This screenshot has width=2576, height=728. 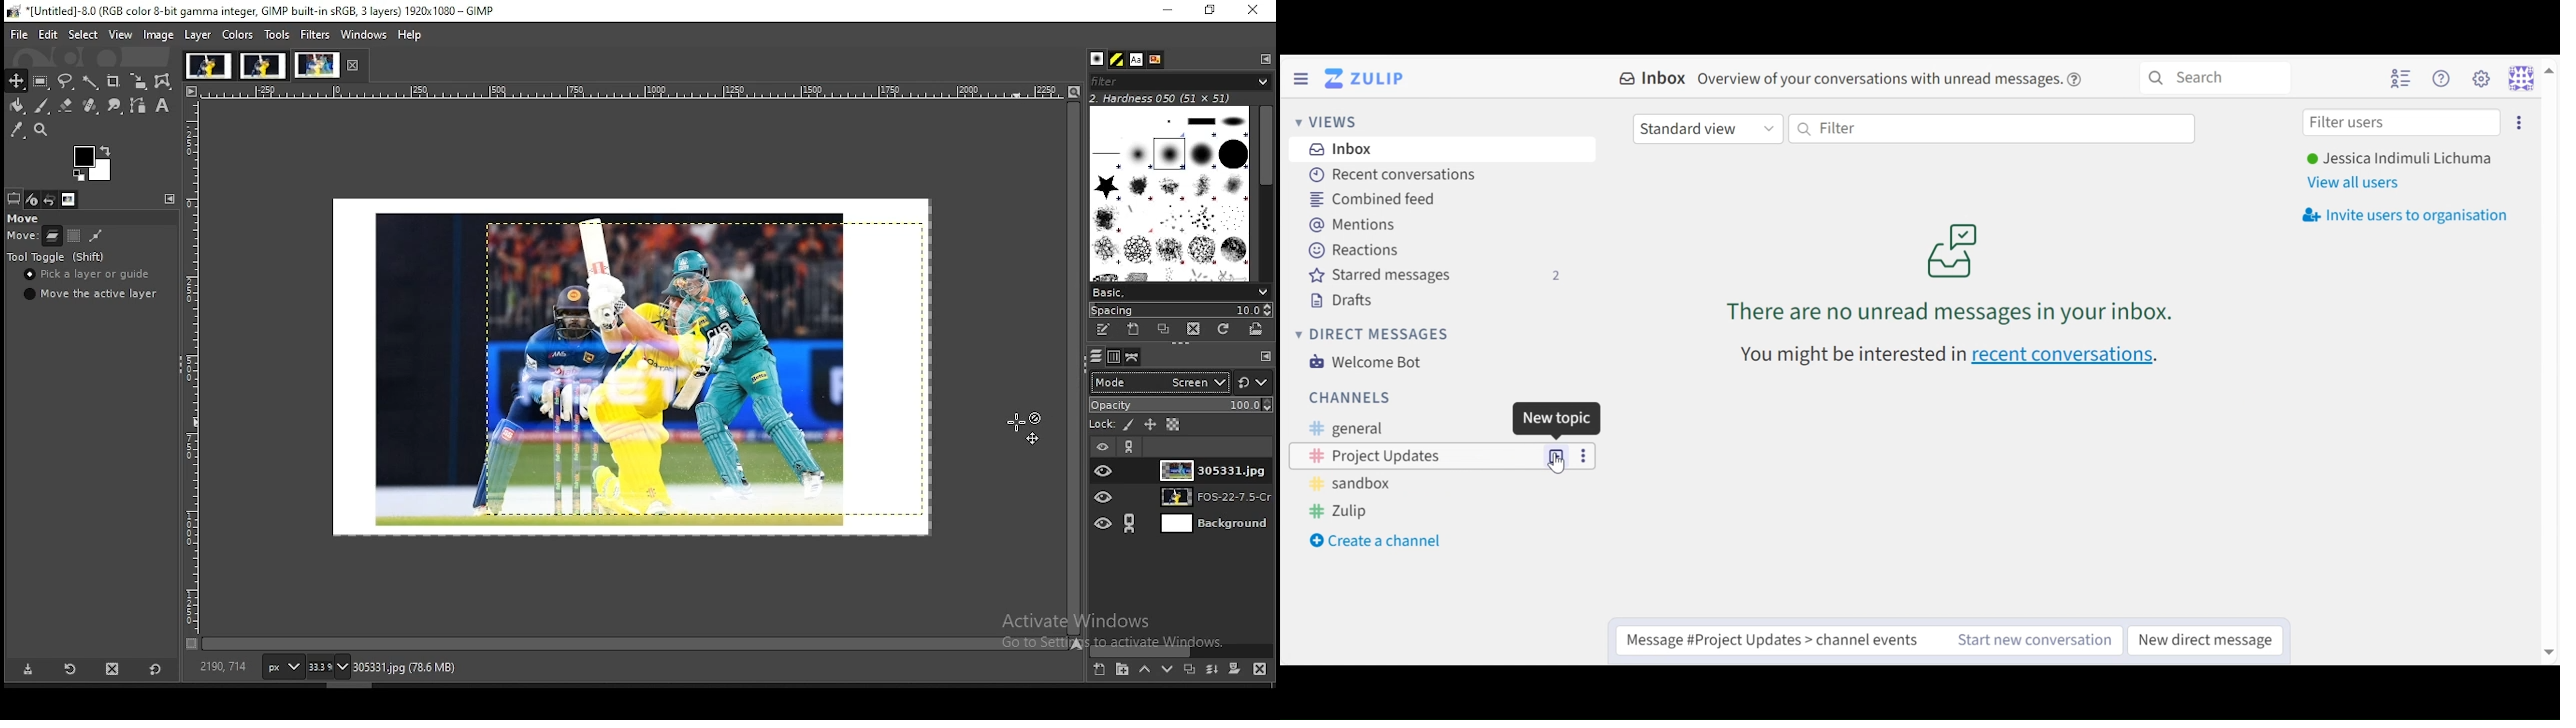 I want to click on configure this tab, so click(x=170, y=198).